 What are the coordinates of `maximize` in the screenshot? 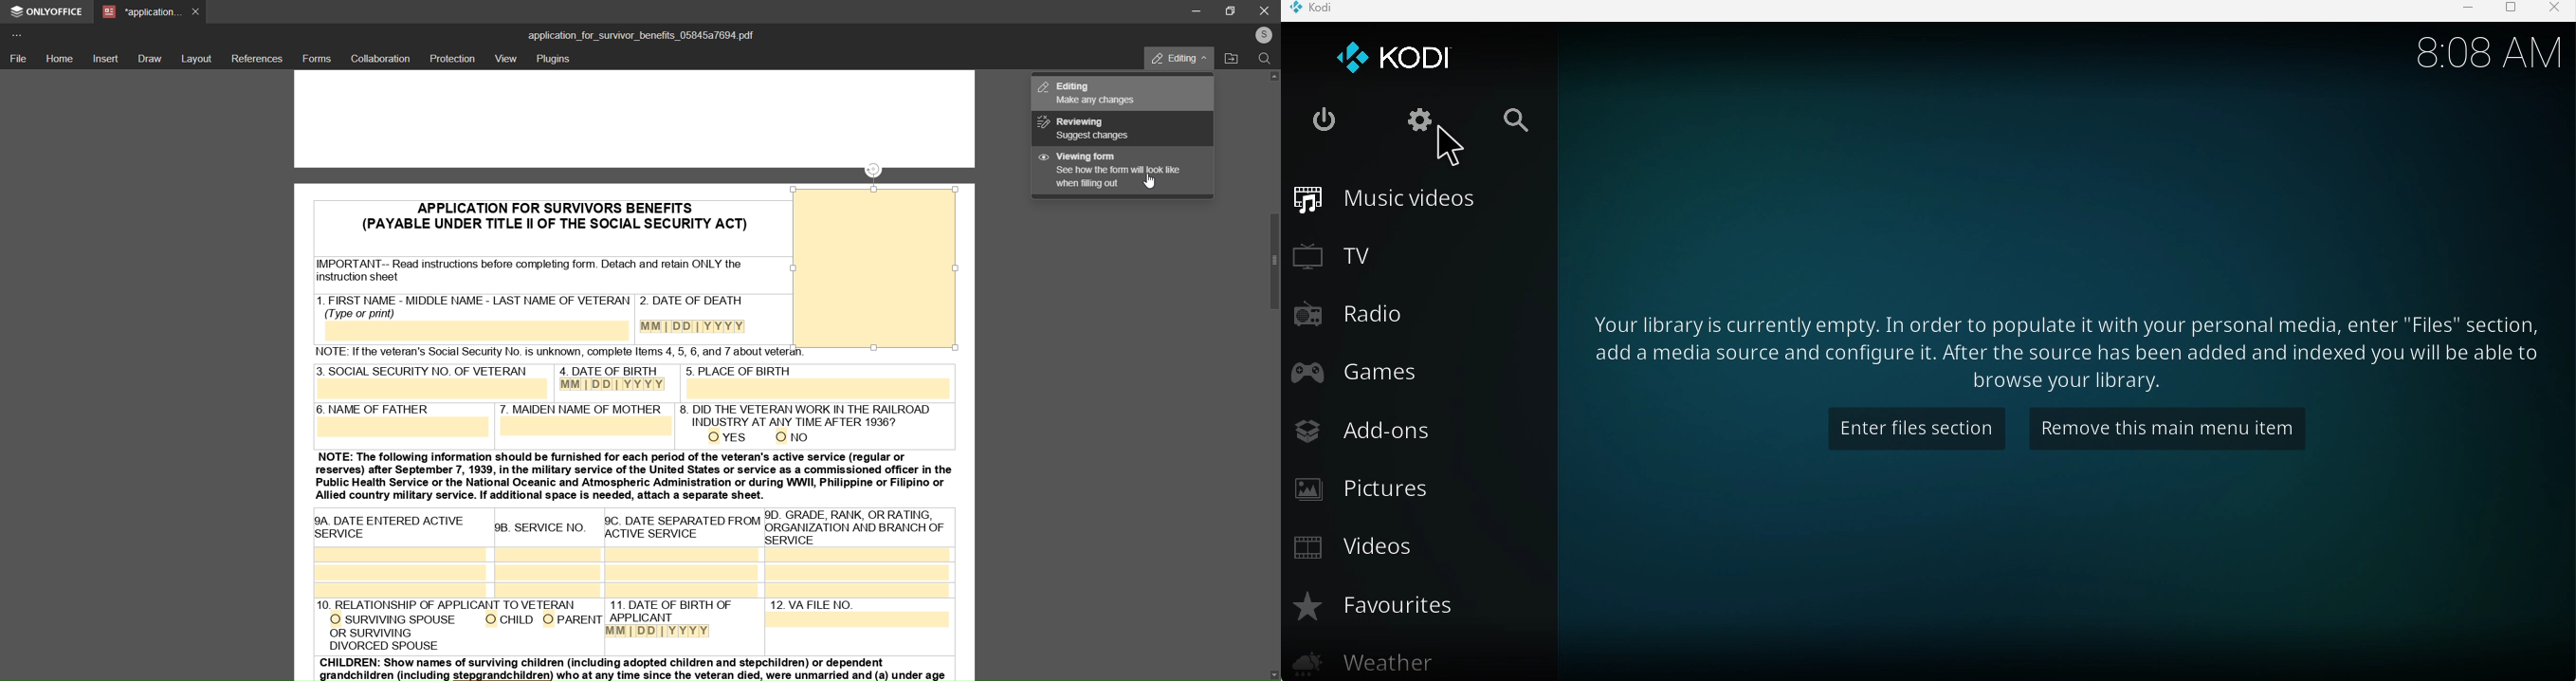 It's located at (1233, 10).